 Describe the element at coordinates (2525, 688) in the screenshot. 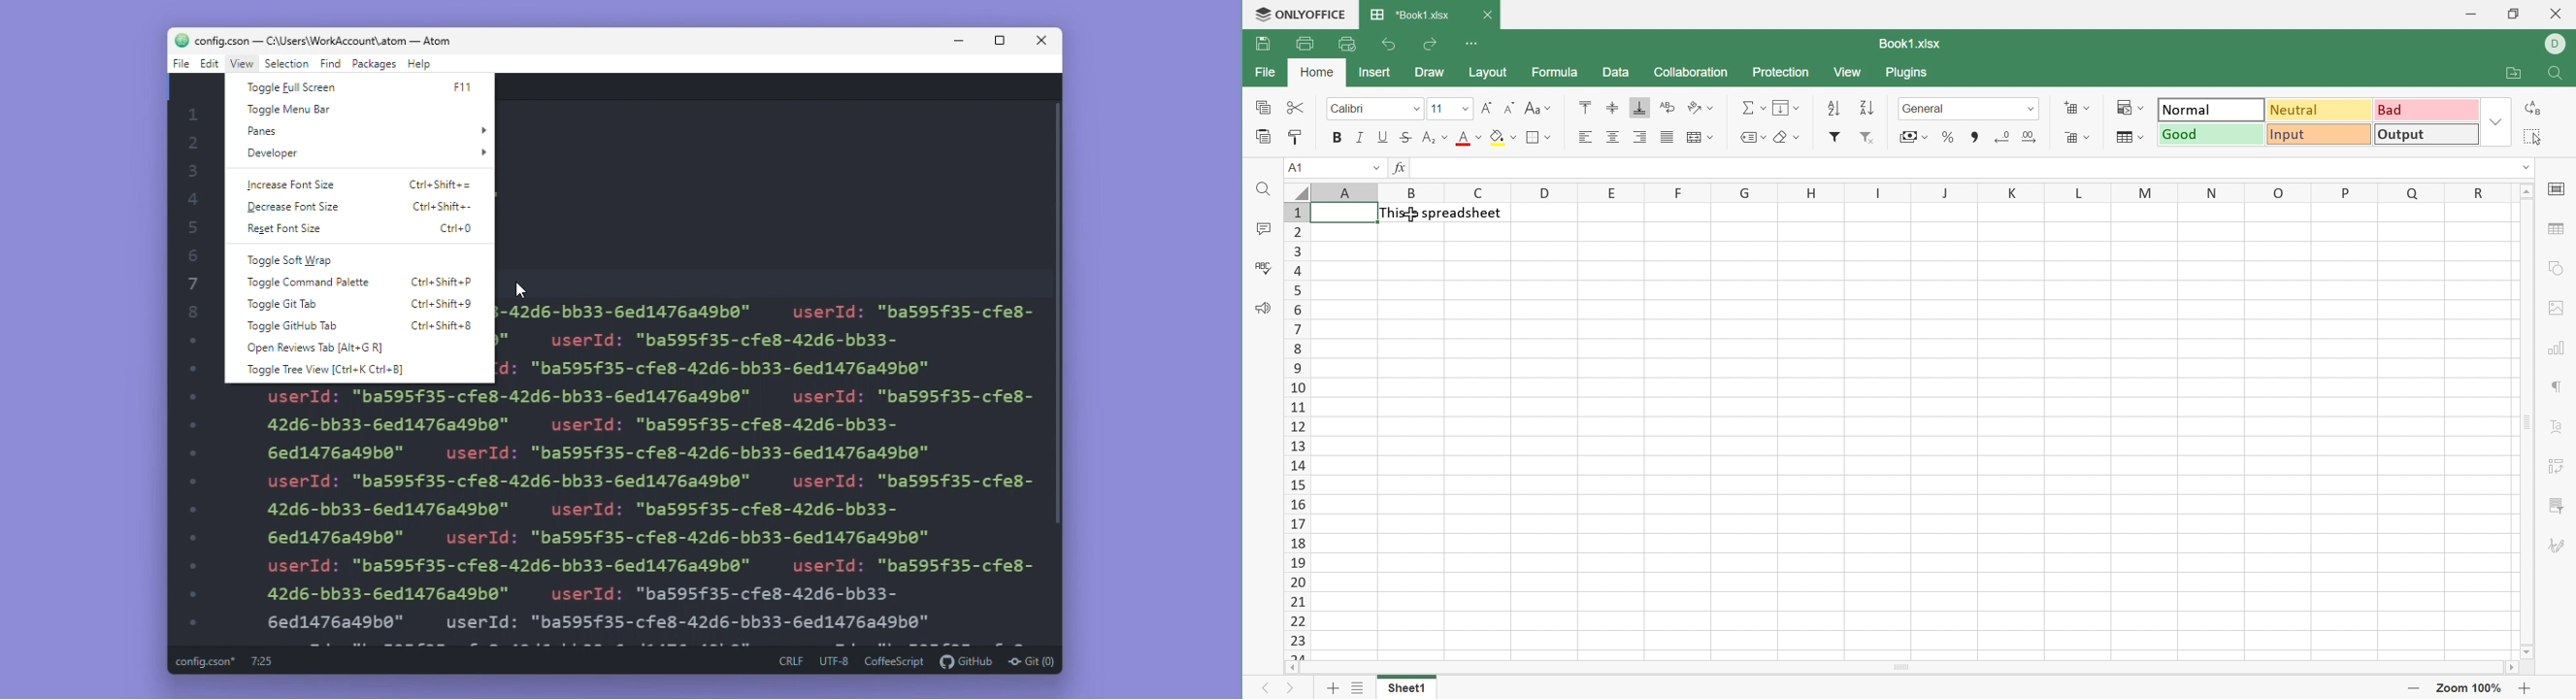

I see `Zoom In` at that location.